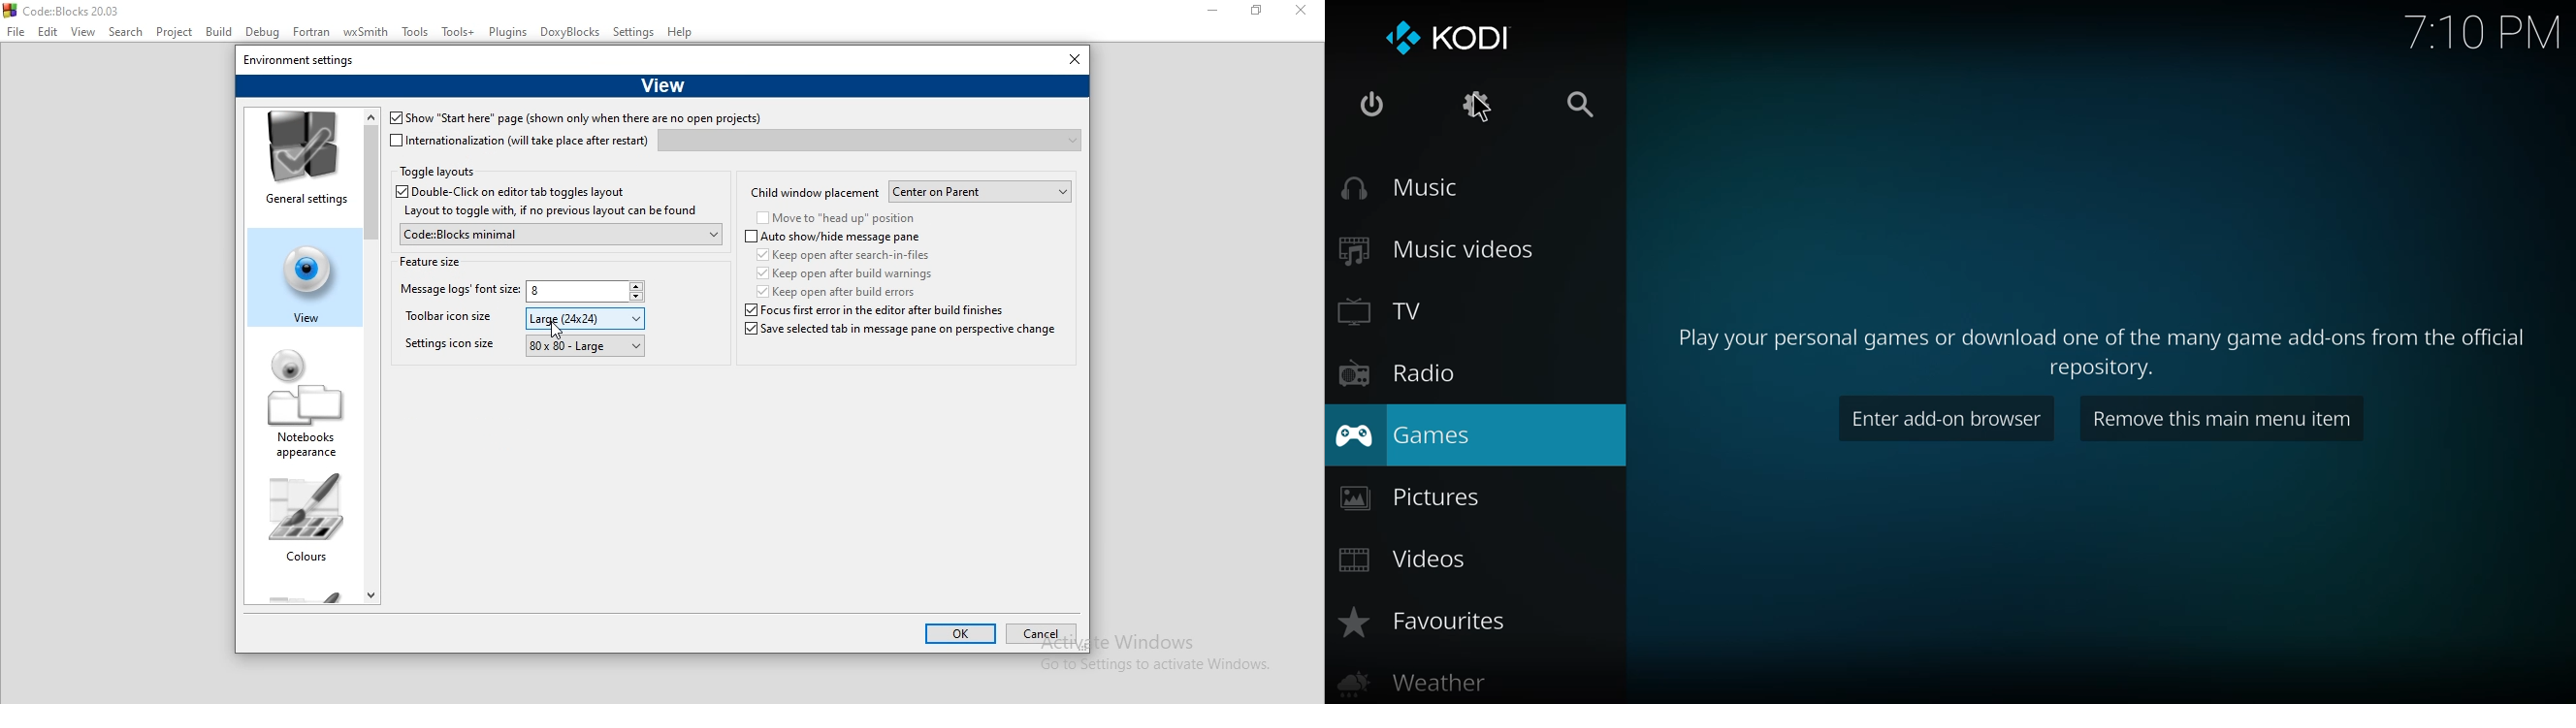 Image resolution: width=2576 pixels, height=728 pixels. What do you see at coordinates (1213, 12) in the screenshot?
I see `minimise` at bounding box center [1213, 12].